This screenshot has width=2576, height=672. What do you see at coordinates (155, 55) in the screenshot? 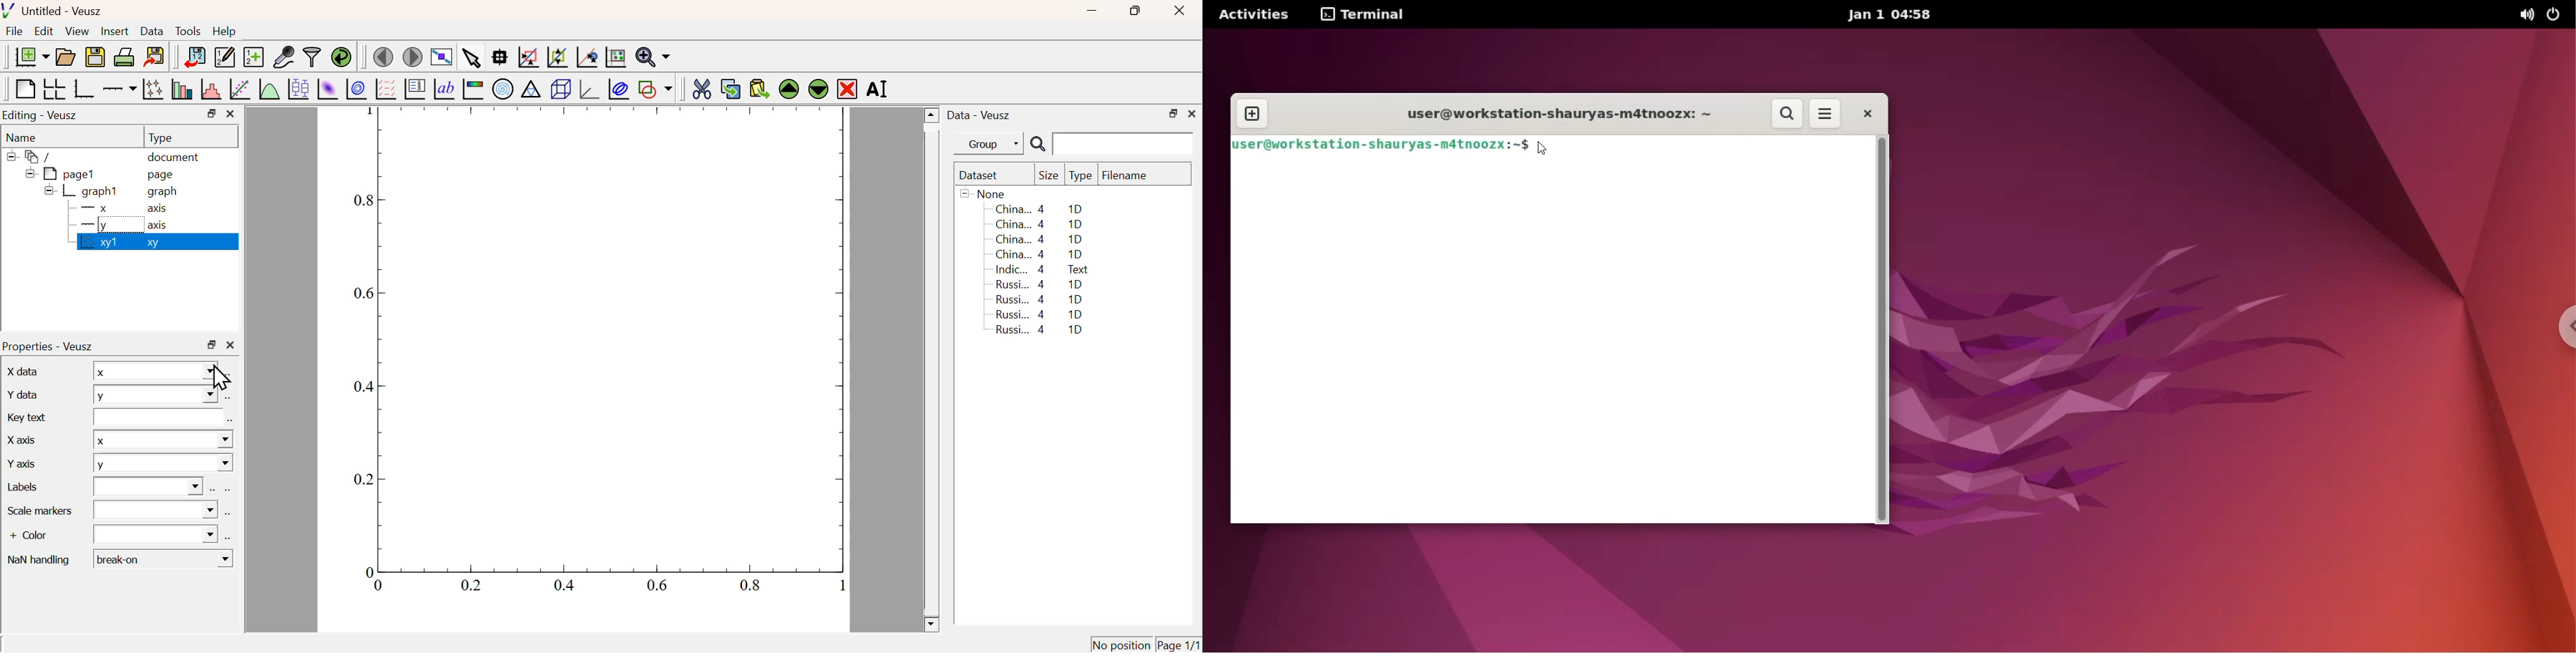
I see `Export to graphics format` at bounding box center [155, 55].